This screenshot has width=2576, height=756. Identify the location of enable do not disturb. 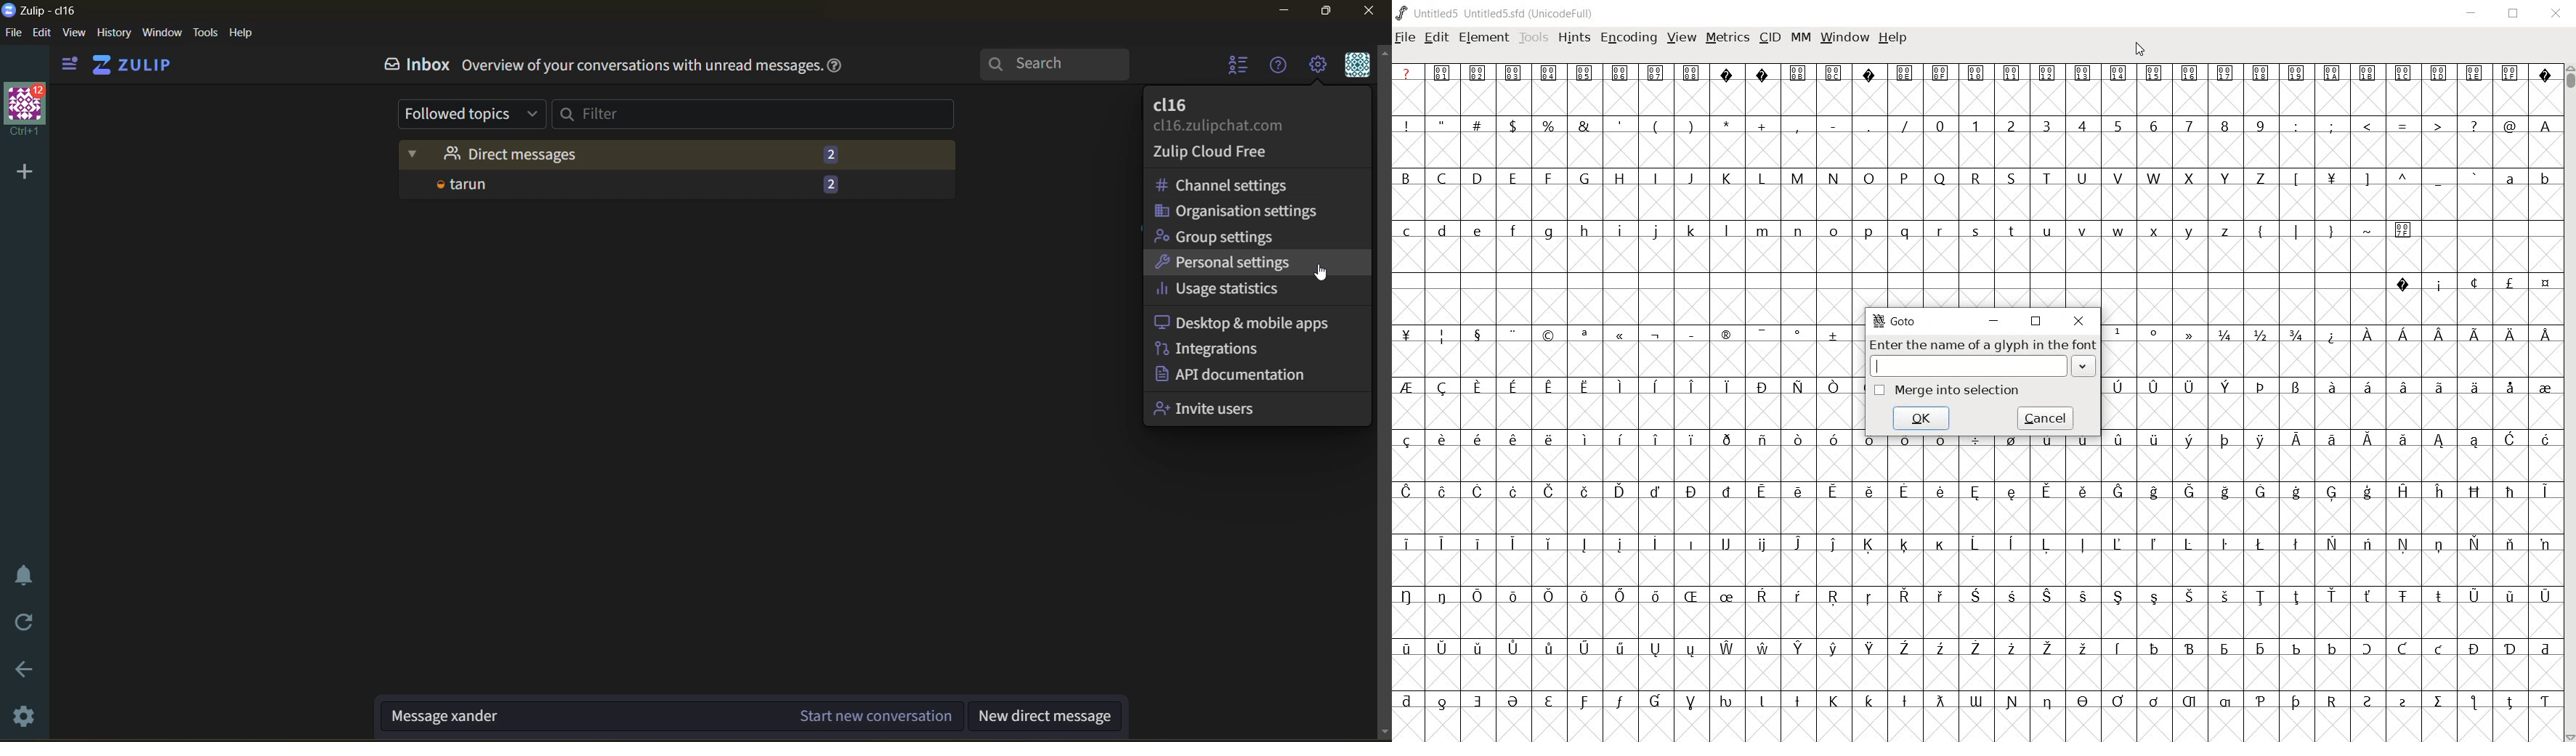
(24, 575).